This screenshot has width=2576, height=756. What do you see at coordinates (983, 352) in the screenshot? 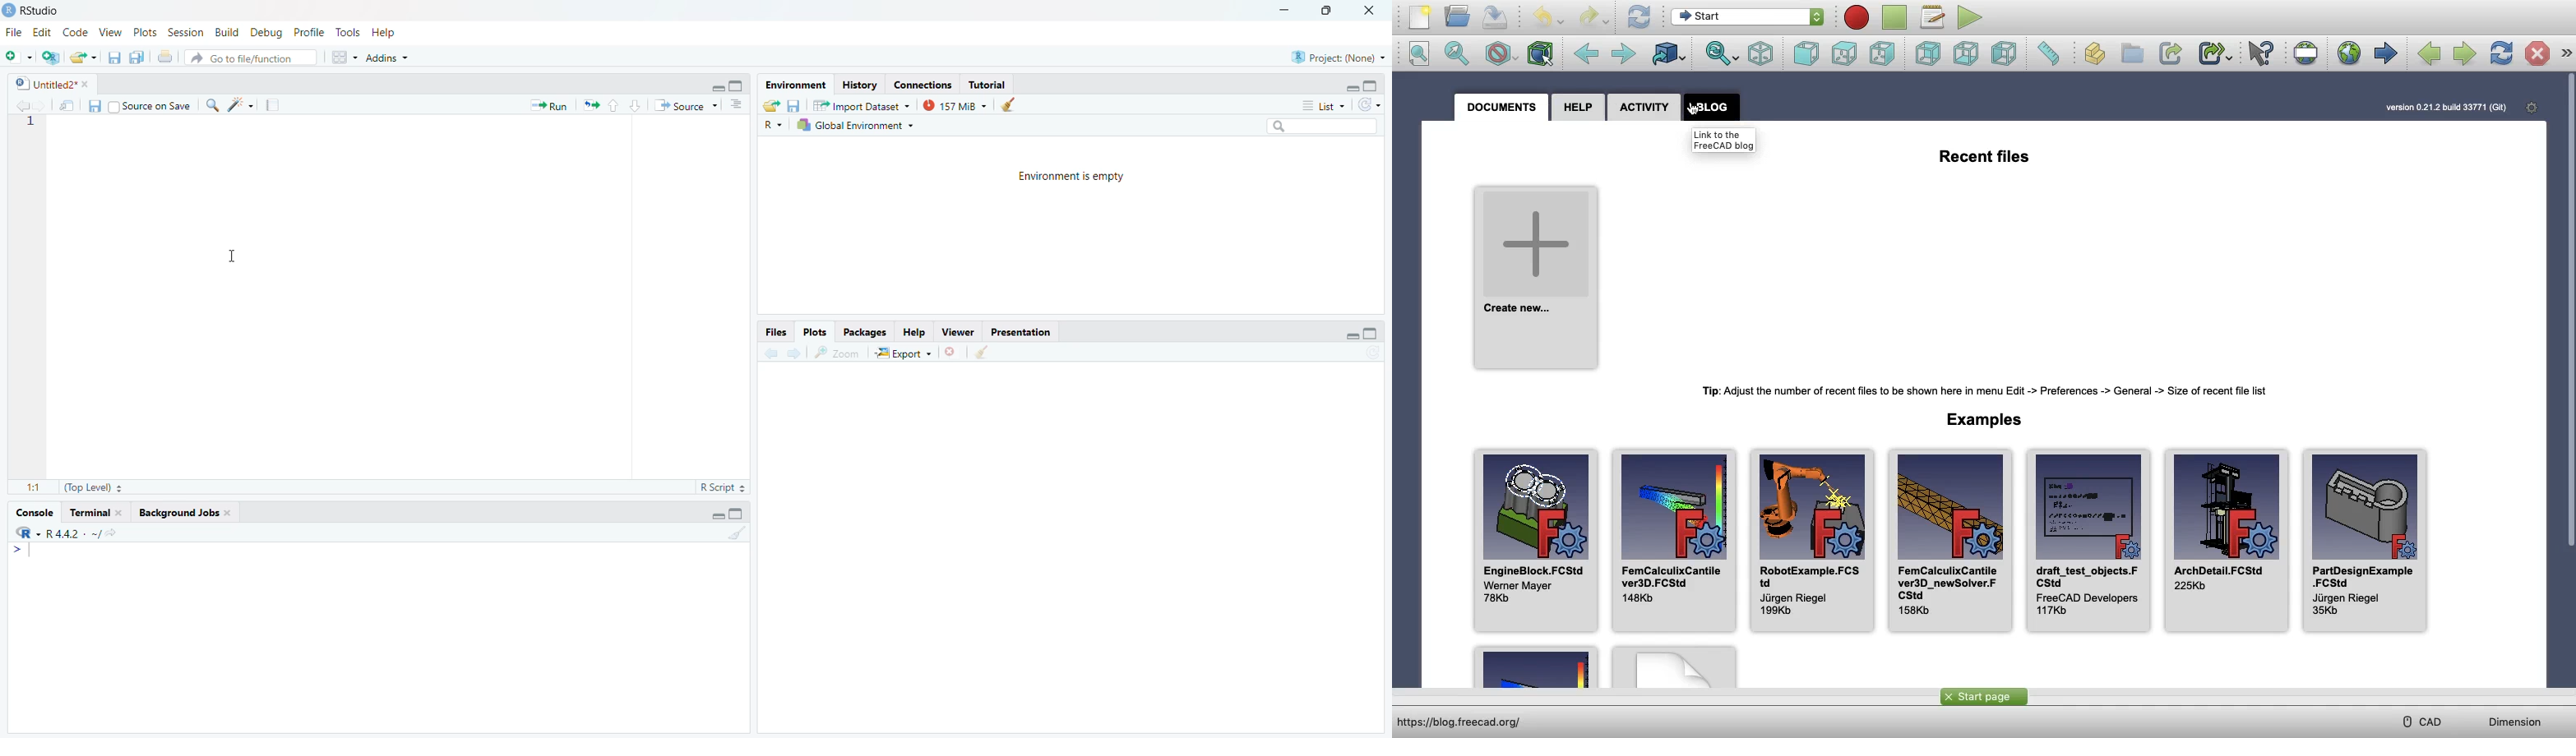
I see `clear all plots` at bounding box center [983, 352].